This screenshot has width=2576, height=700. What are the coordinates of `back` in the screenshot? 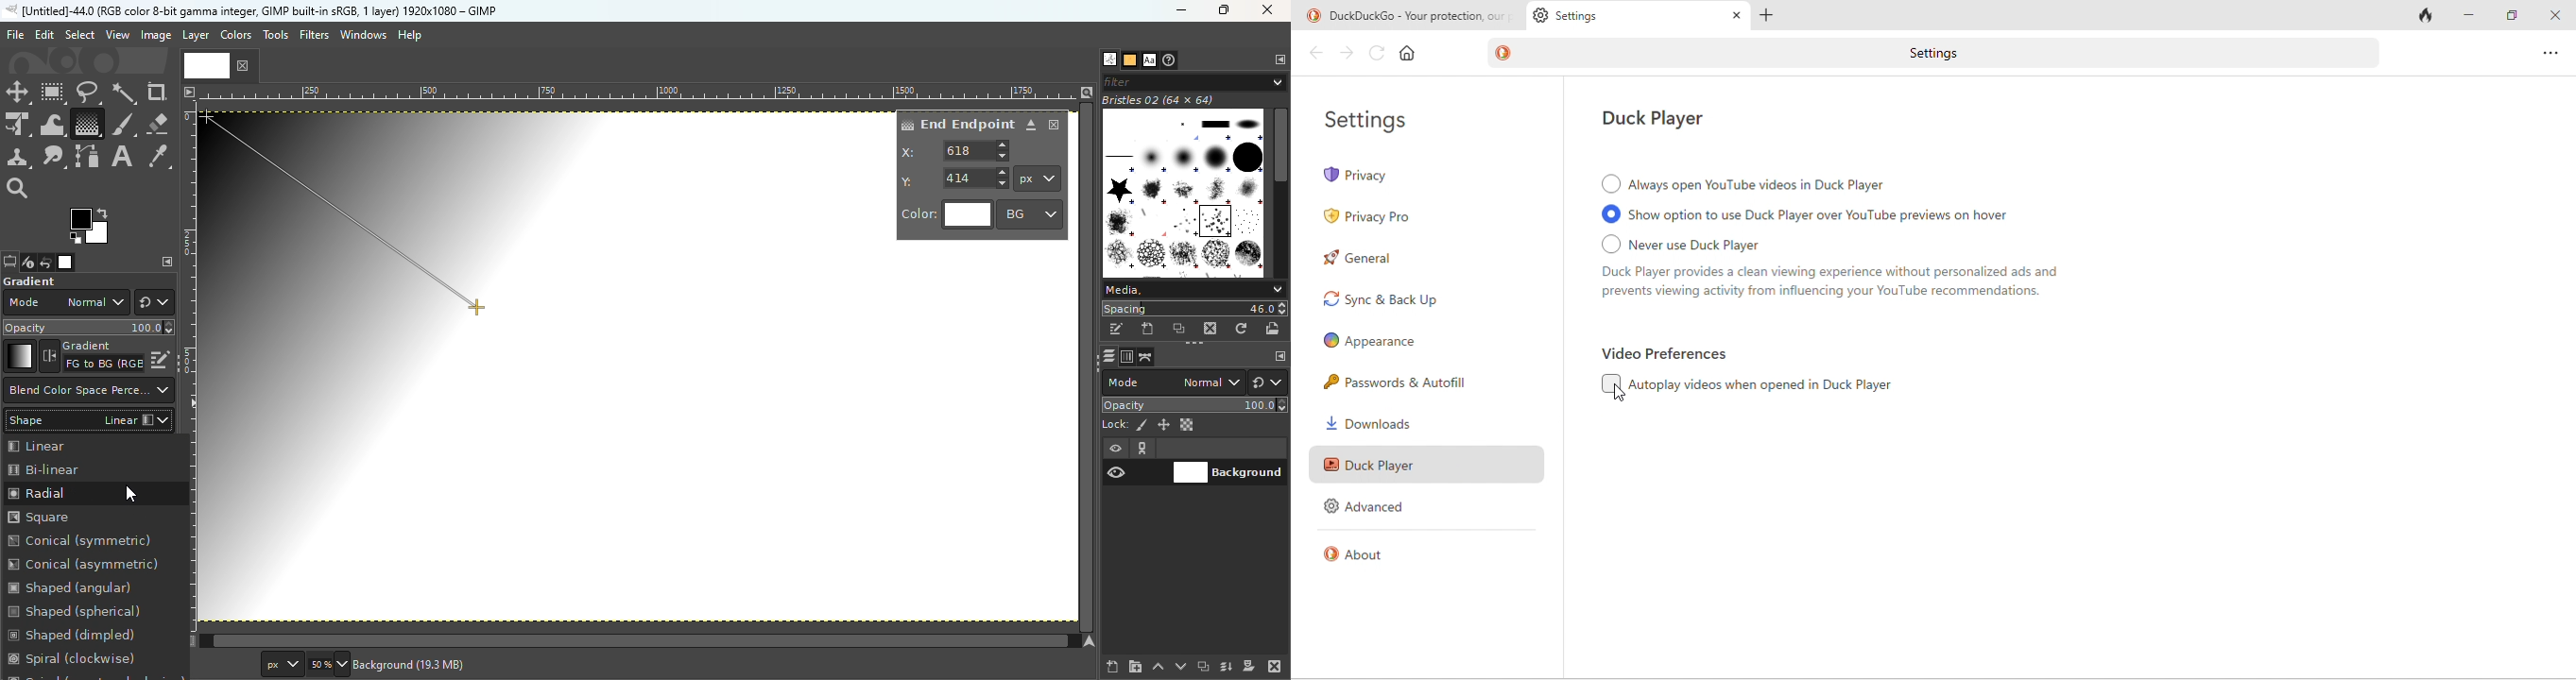 It's located at (1313, 54).